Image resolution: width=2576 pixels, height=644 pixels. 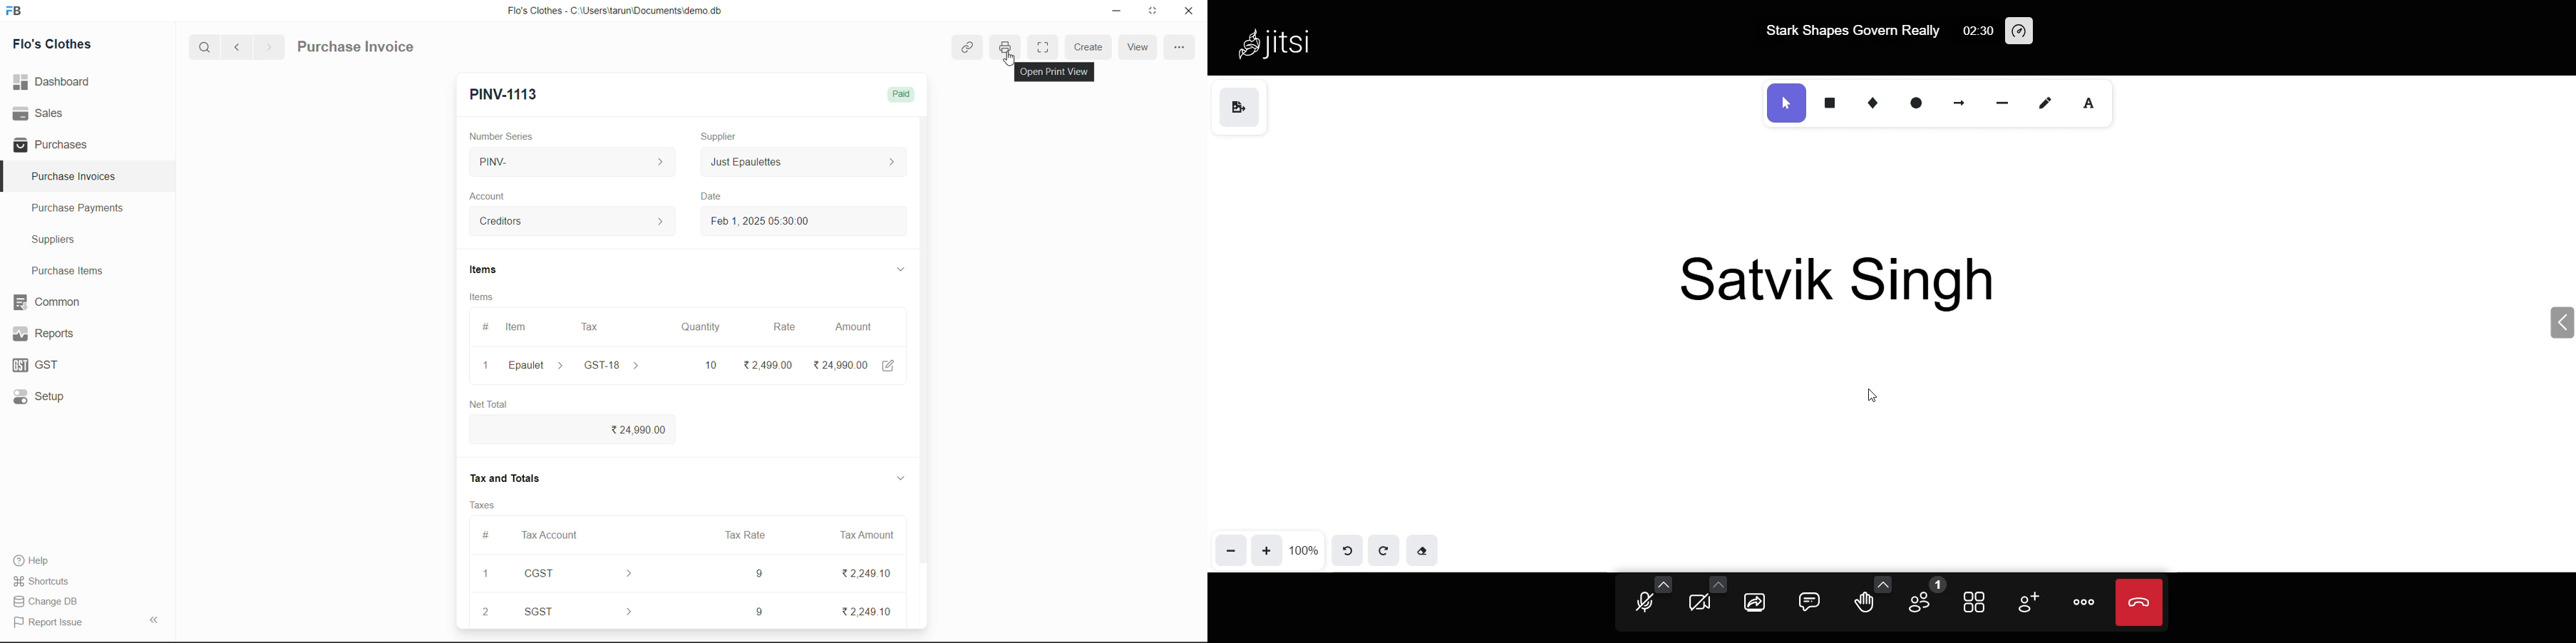 I want to click on Flo's Clothes - C:\Users\tarun\Documents\demo.db, so click(x=614, y=12).